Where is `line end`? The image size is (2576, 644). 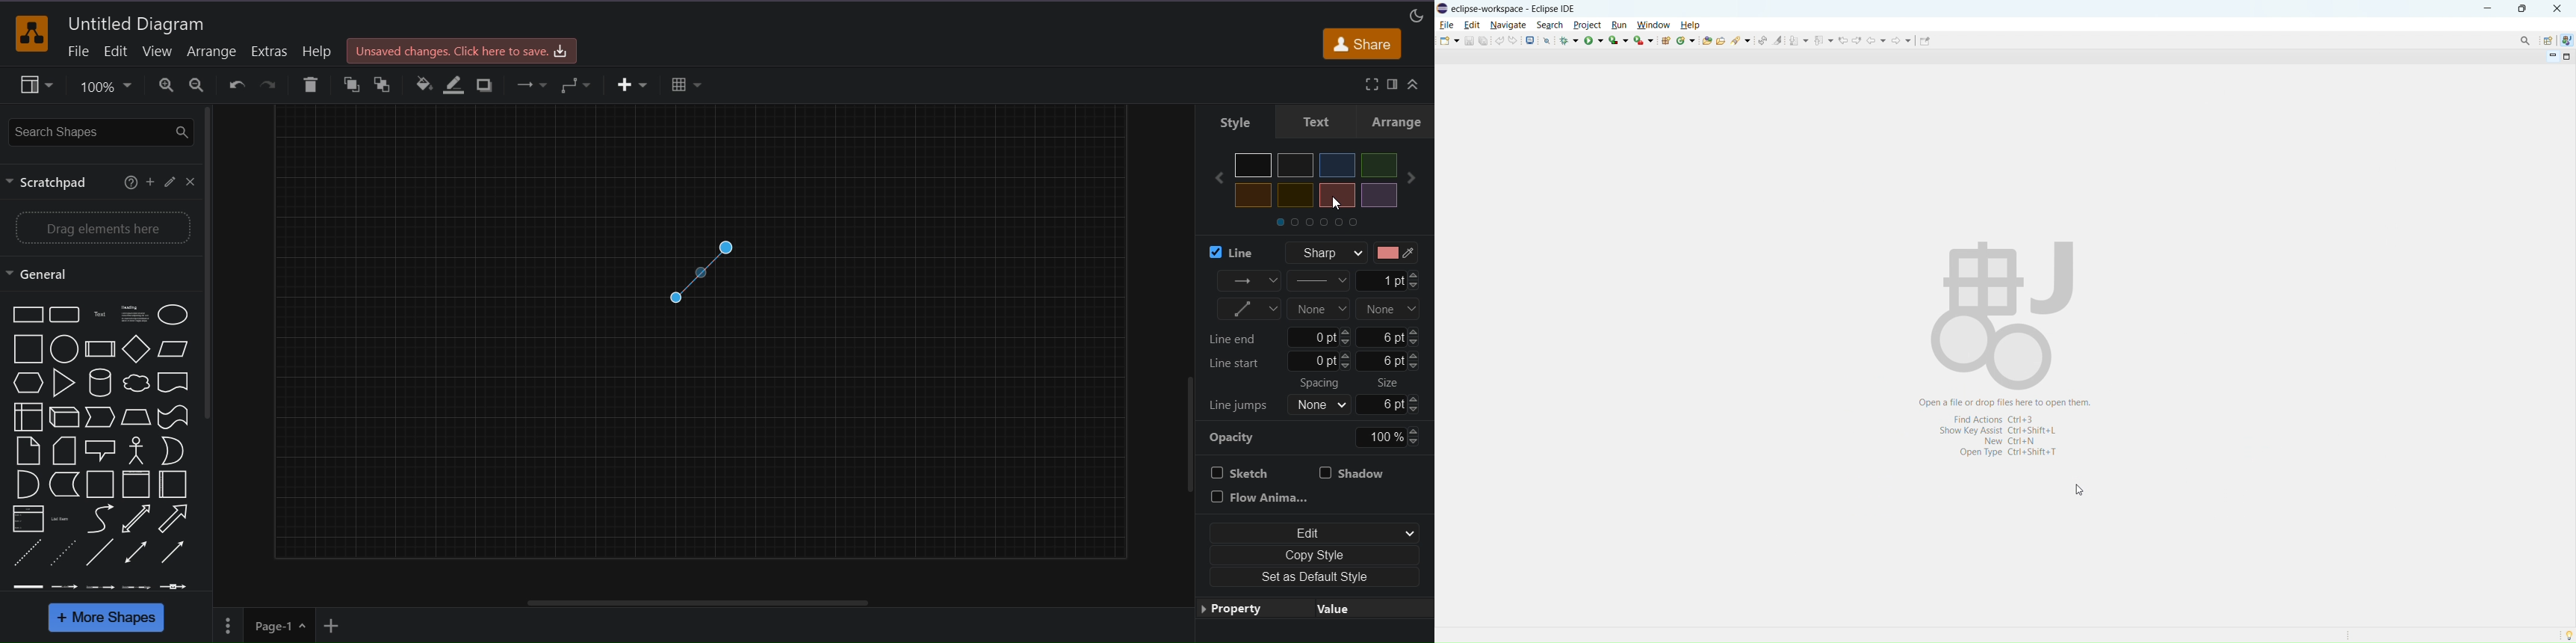 line end is located at coordinates (1390, 309).